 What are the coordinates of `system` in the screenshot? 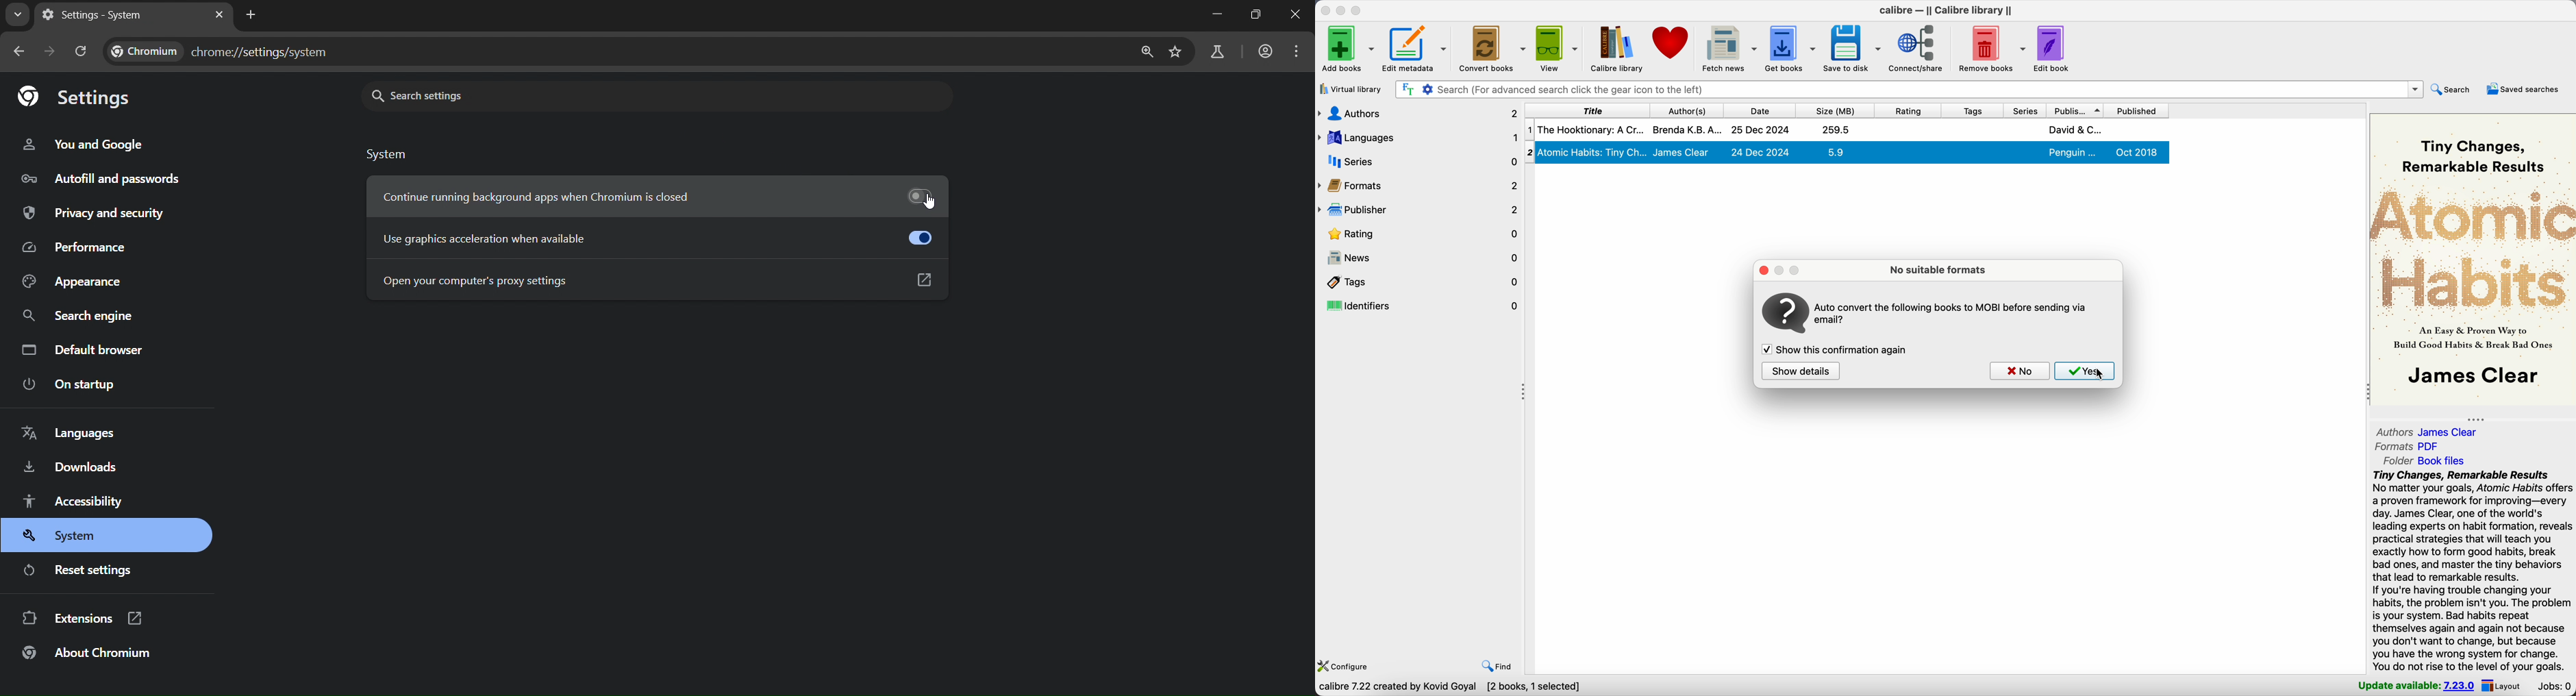 It's located at (390, 156).